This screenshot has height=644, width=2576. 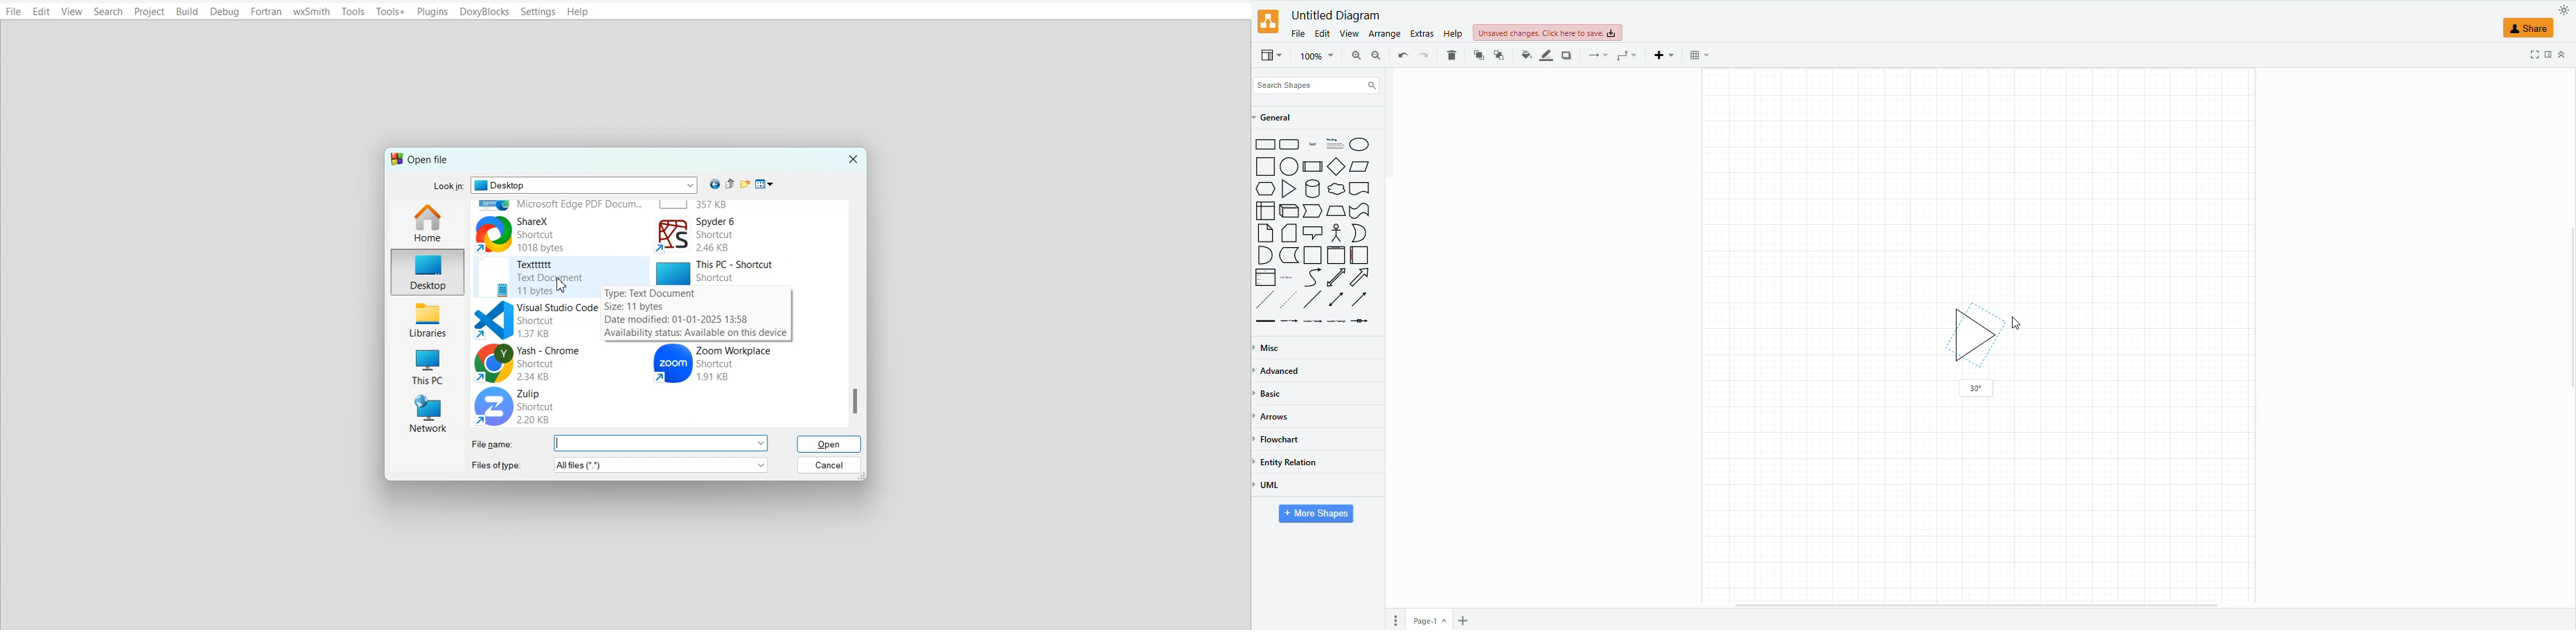 What do you see at coordinates (1278, 416) in the screenshot?
I see `arrows` at bounding box center [1278, 416].